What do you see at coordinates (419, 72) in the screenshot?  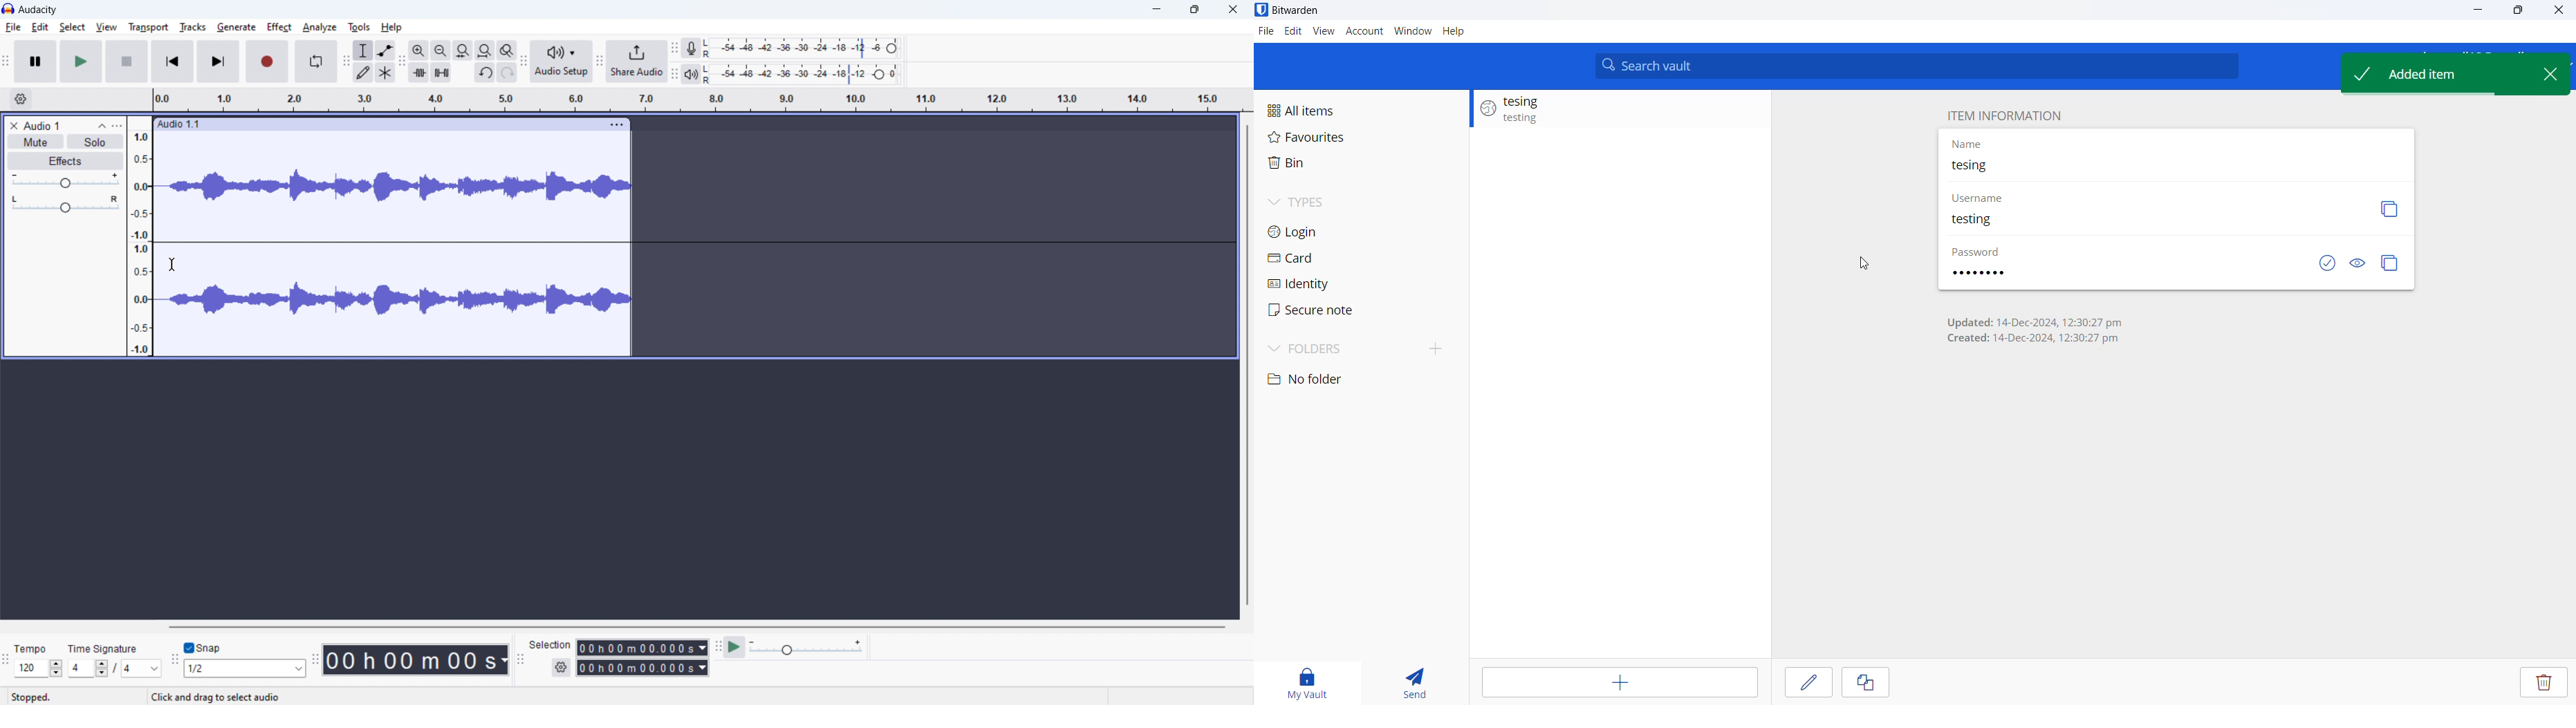 I see `trim audio outside selection` at bounding box center [419, 72].